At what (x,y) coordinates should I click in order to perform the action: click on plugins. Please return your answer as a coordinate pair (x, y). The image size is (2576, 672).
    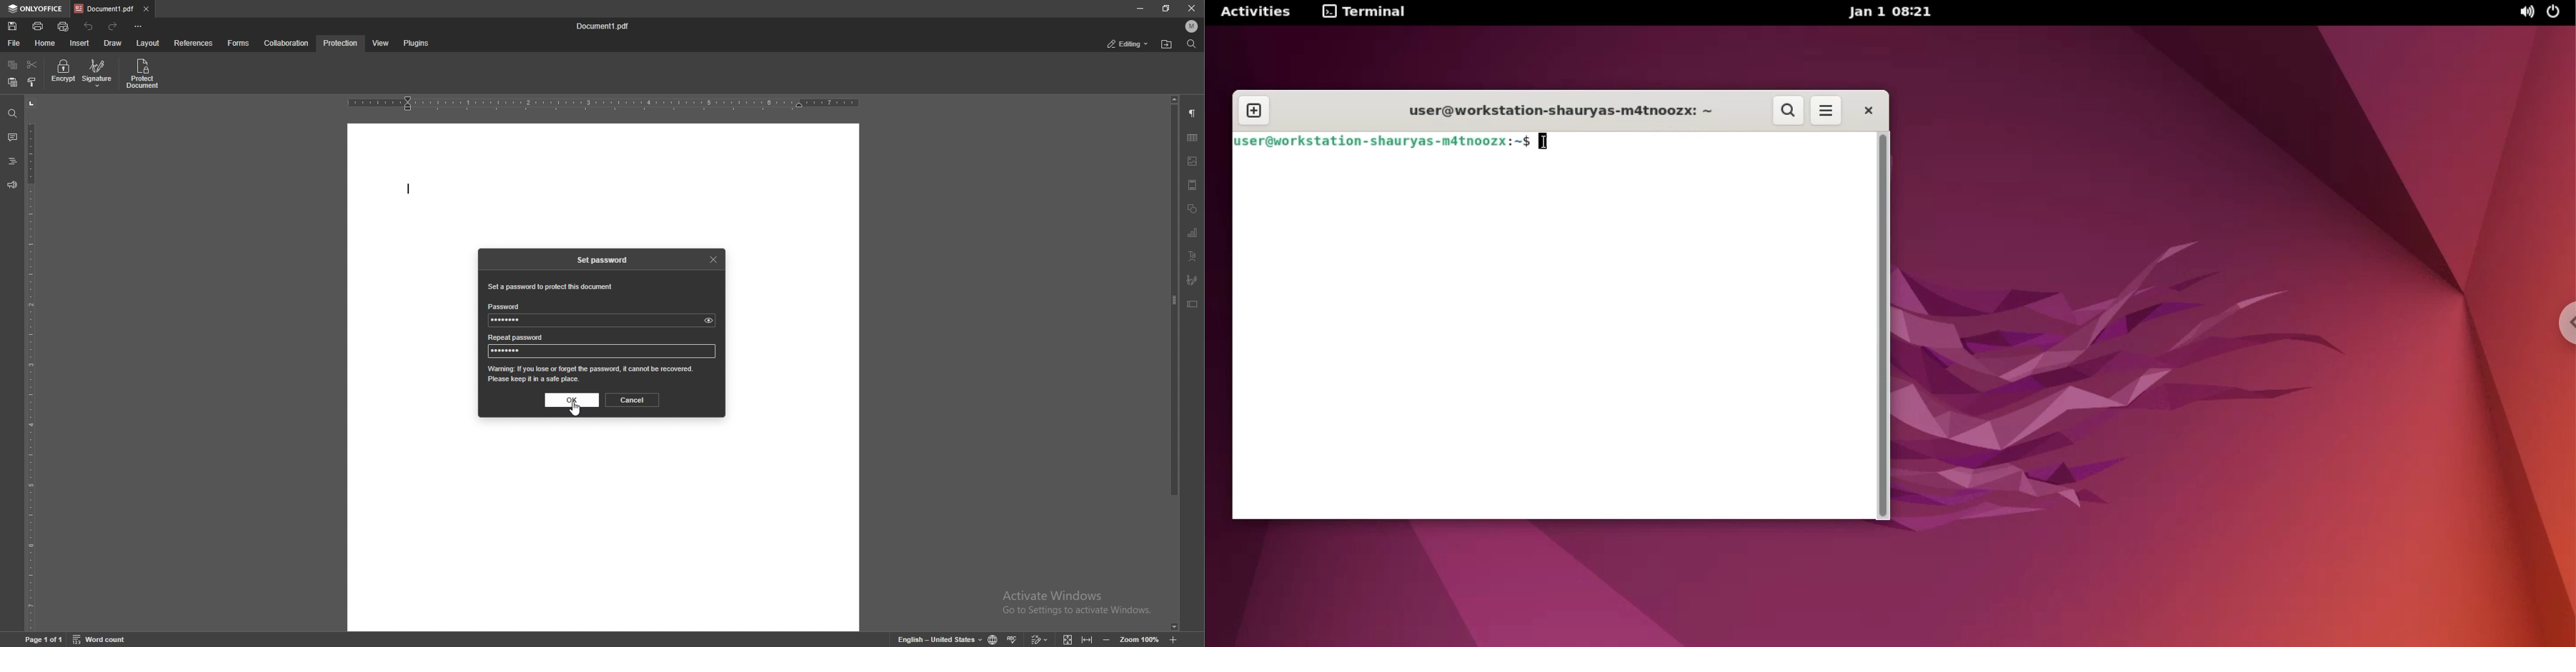
    Looking at the image, I should click on (418, 43).